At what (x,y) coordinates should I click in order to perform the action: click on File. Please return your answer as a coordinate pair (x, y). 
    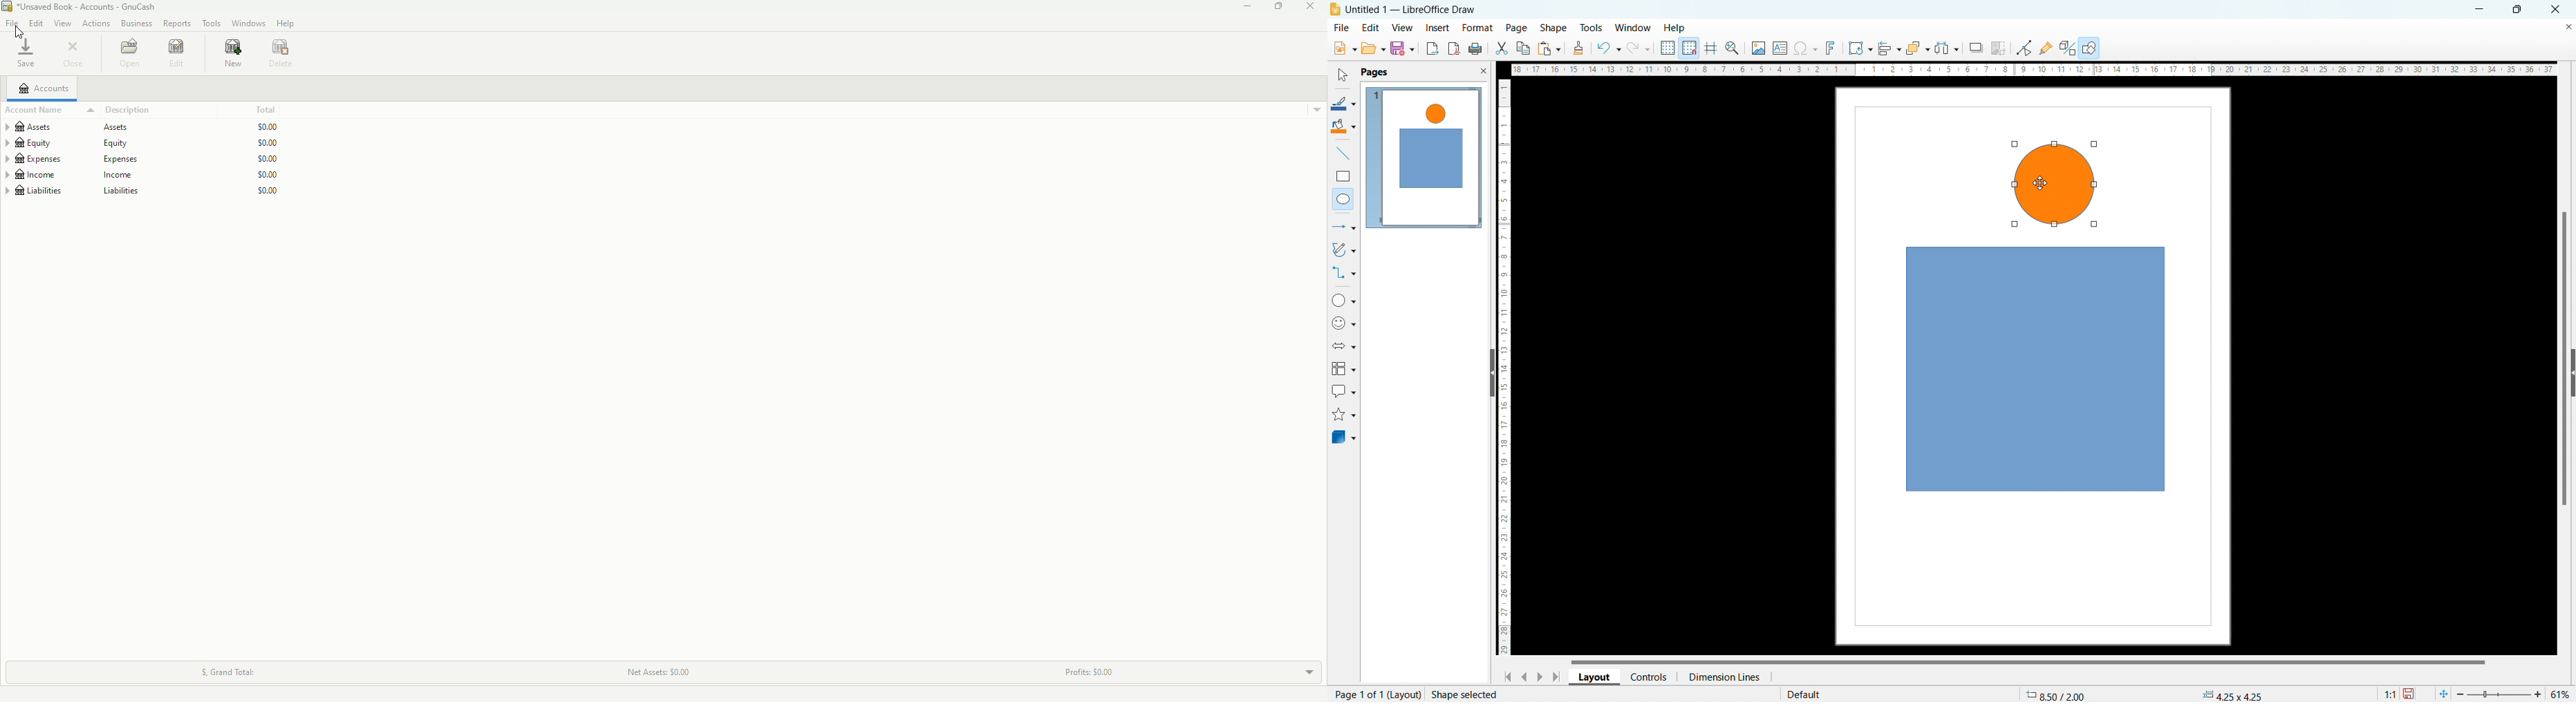
    Looking at the image, I should click on (12, 25).